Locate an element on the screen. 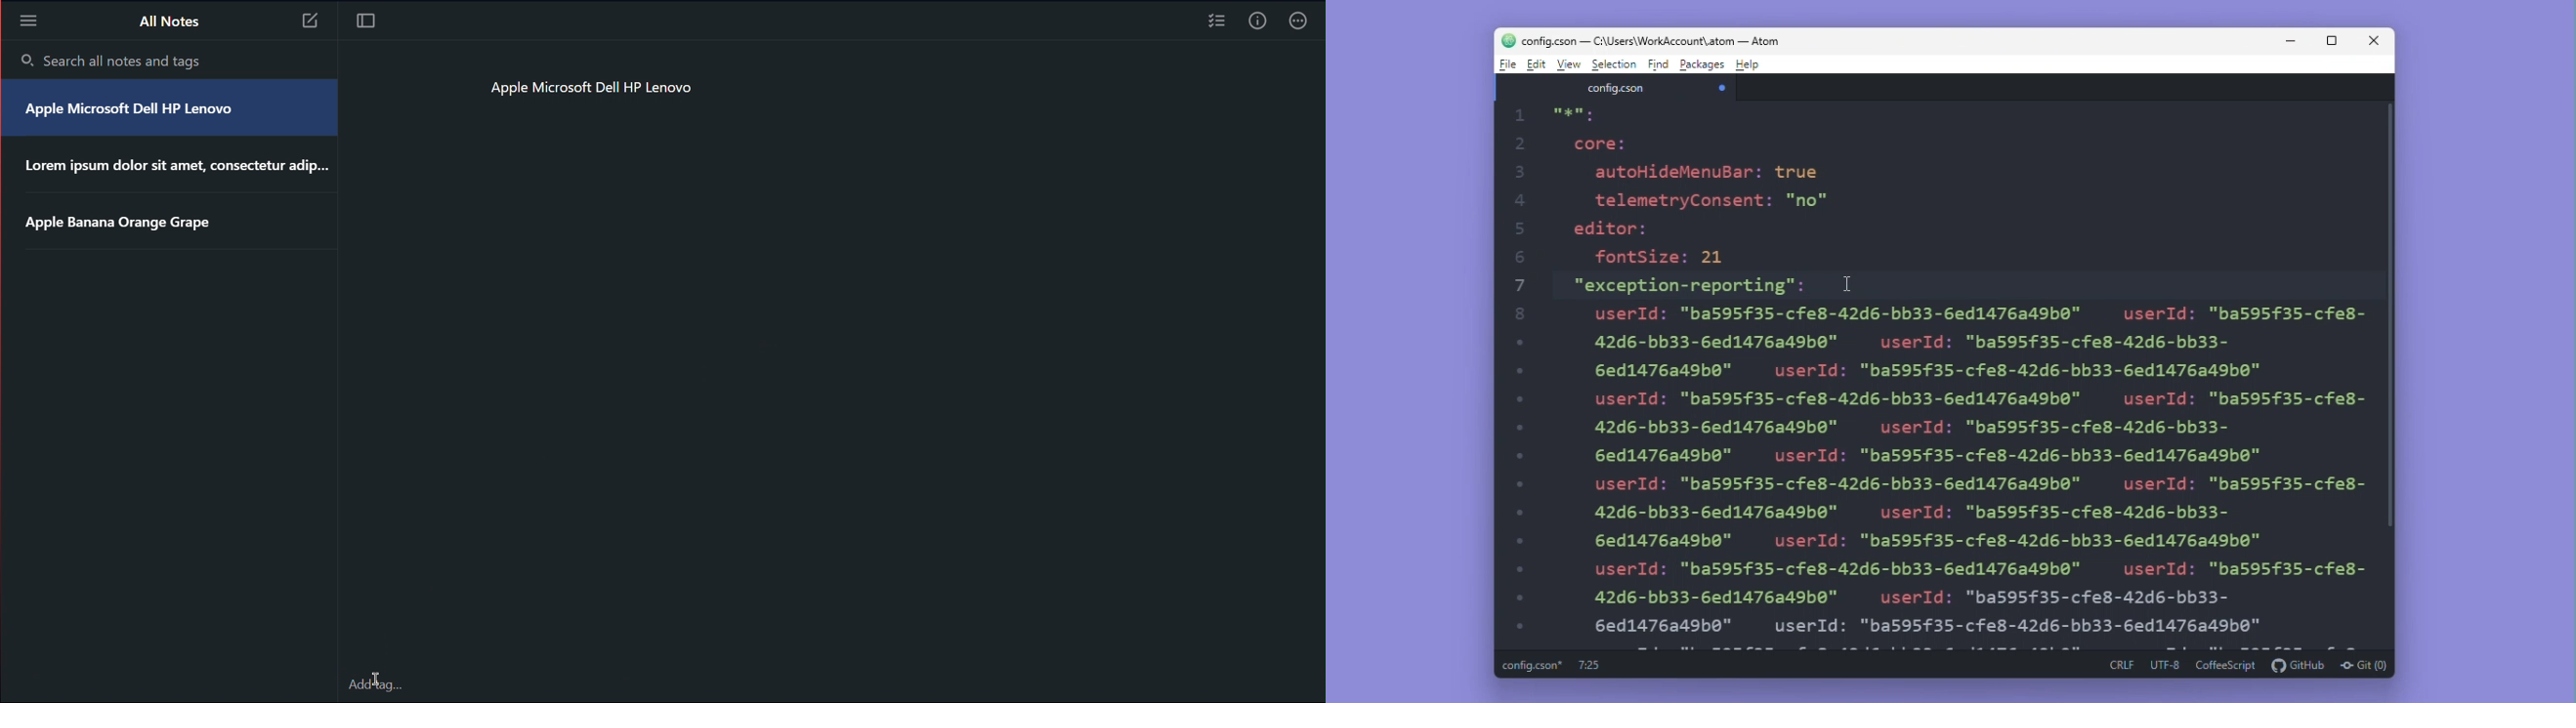 This screenshot has width=2576, height=728. Apple Microsoft Dell HP Lenovo is located at coordinates (134, 111).